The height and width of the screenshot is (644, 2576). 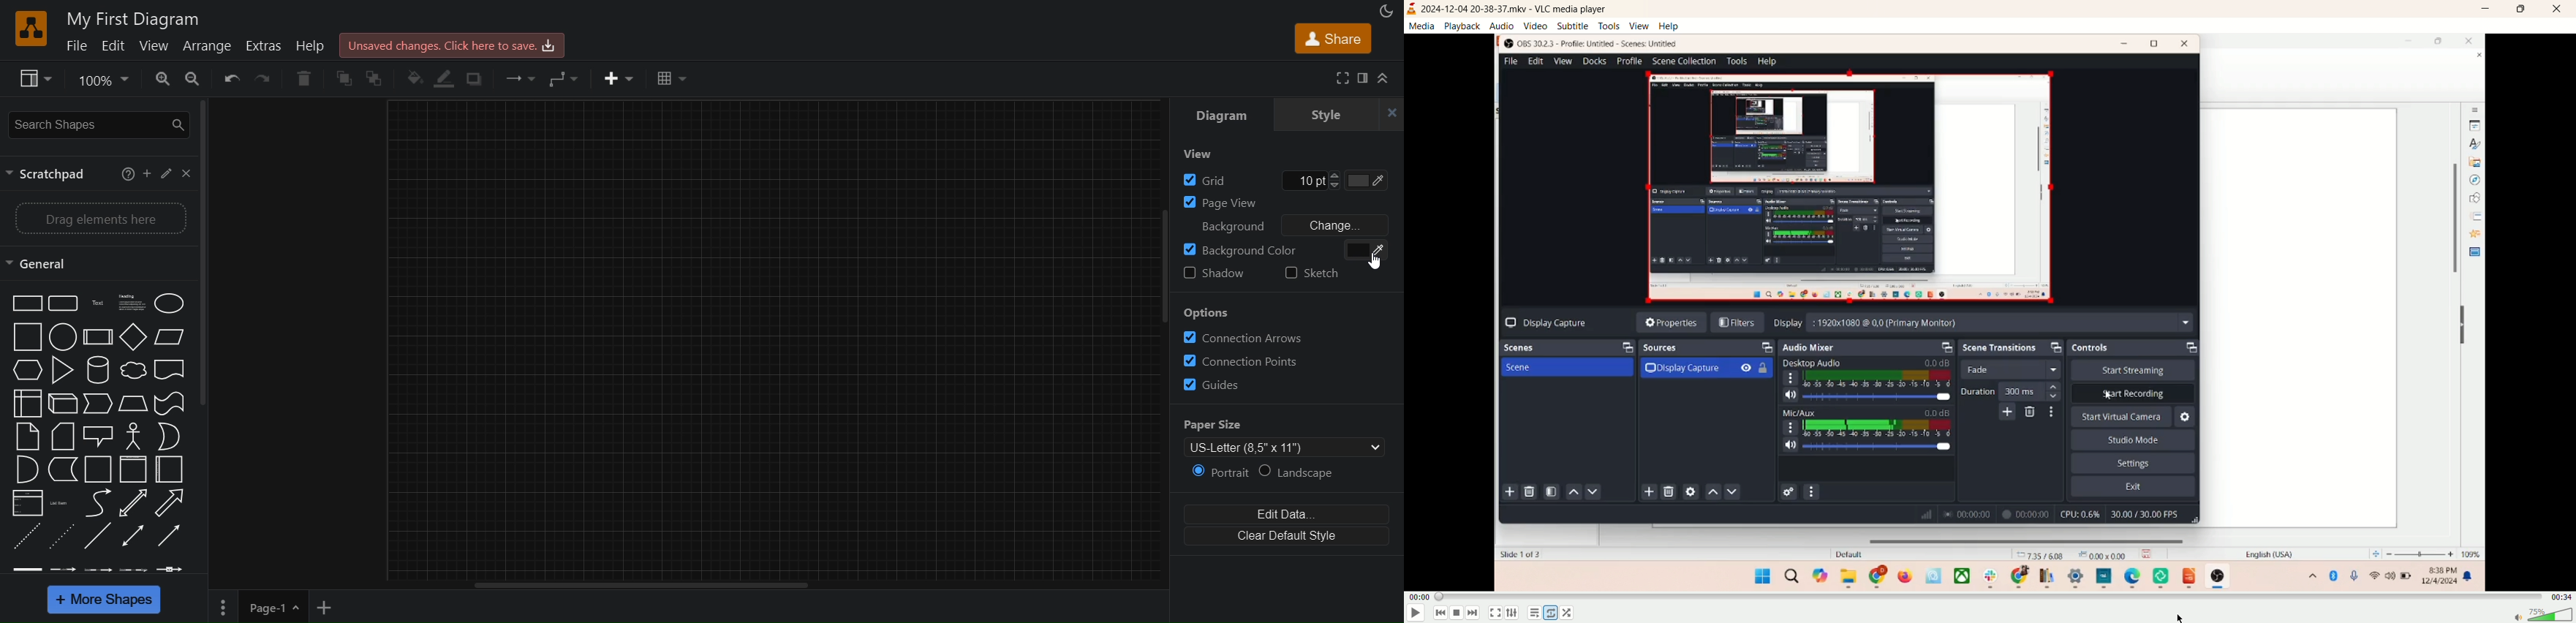 What do you see at coordinates (1286, 362) in the screenshot?
I see `connection points` at bounding box center [1286, 362].